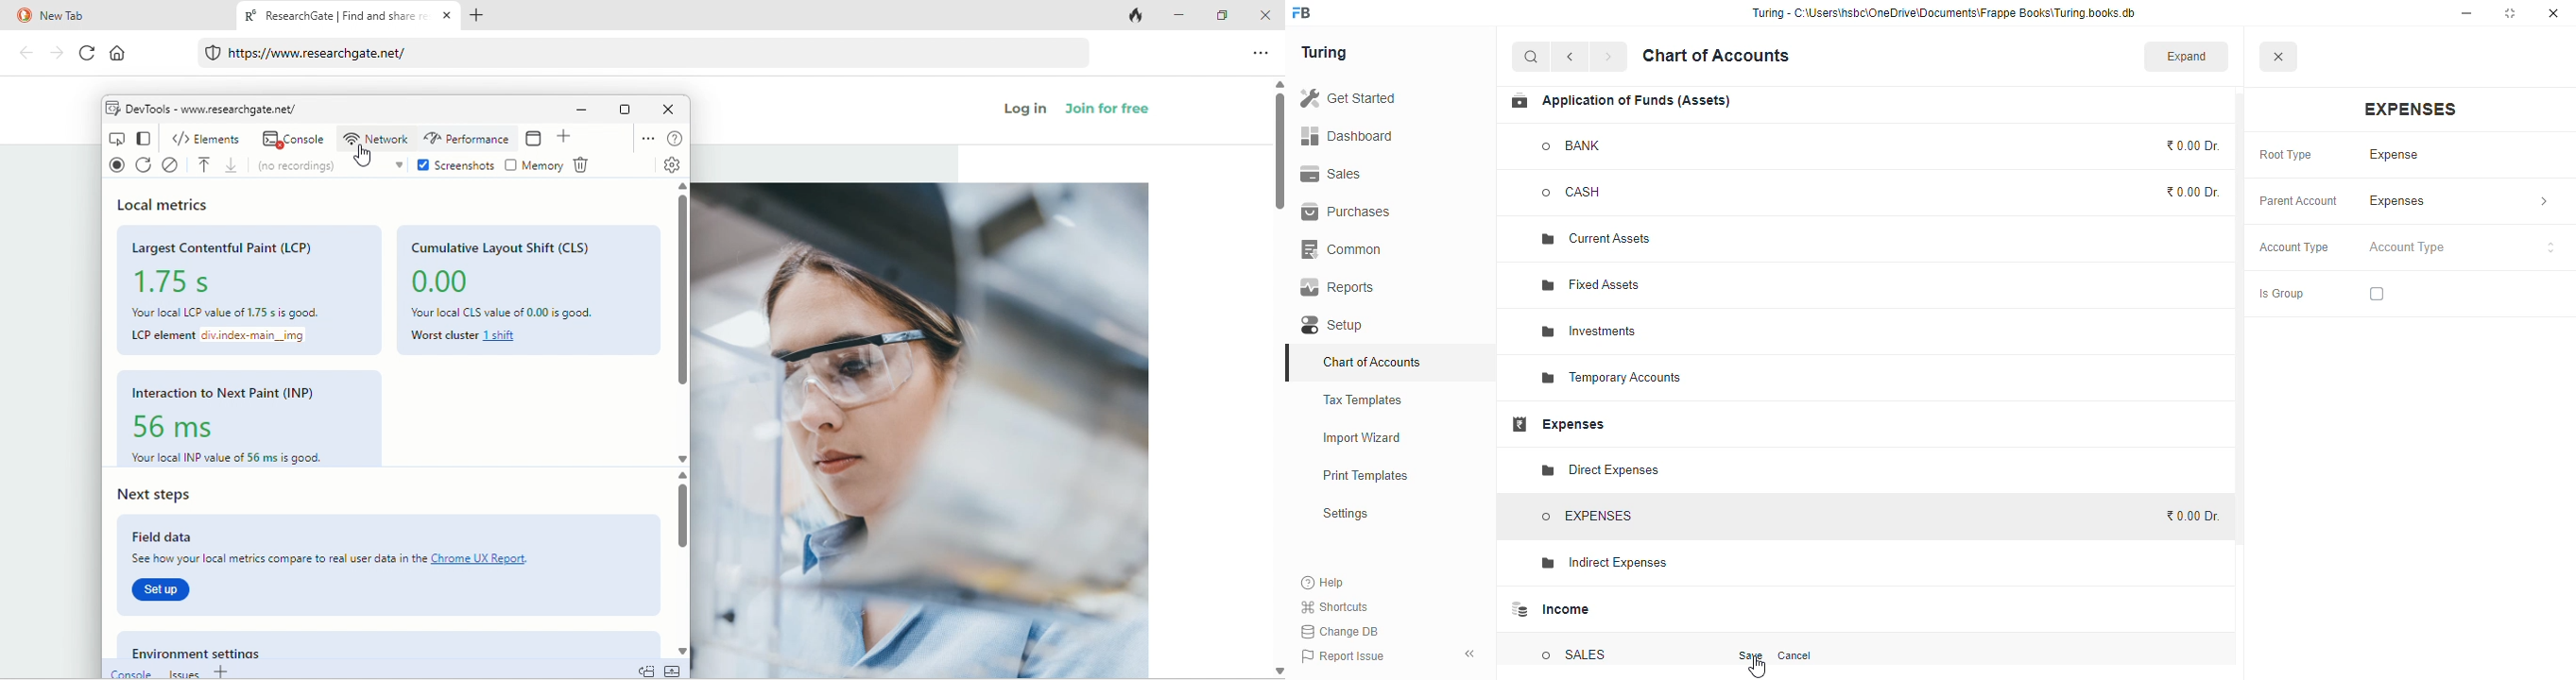  Describe the element at coordinates (2510, 13) in the screenshot. I see `maximize` at that location.